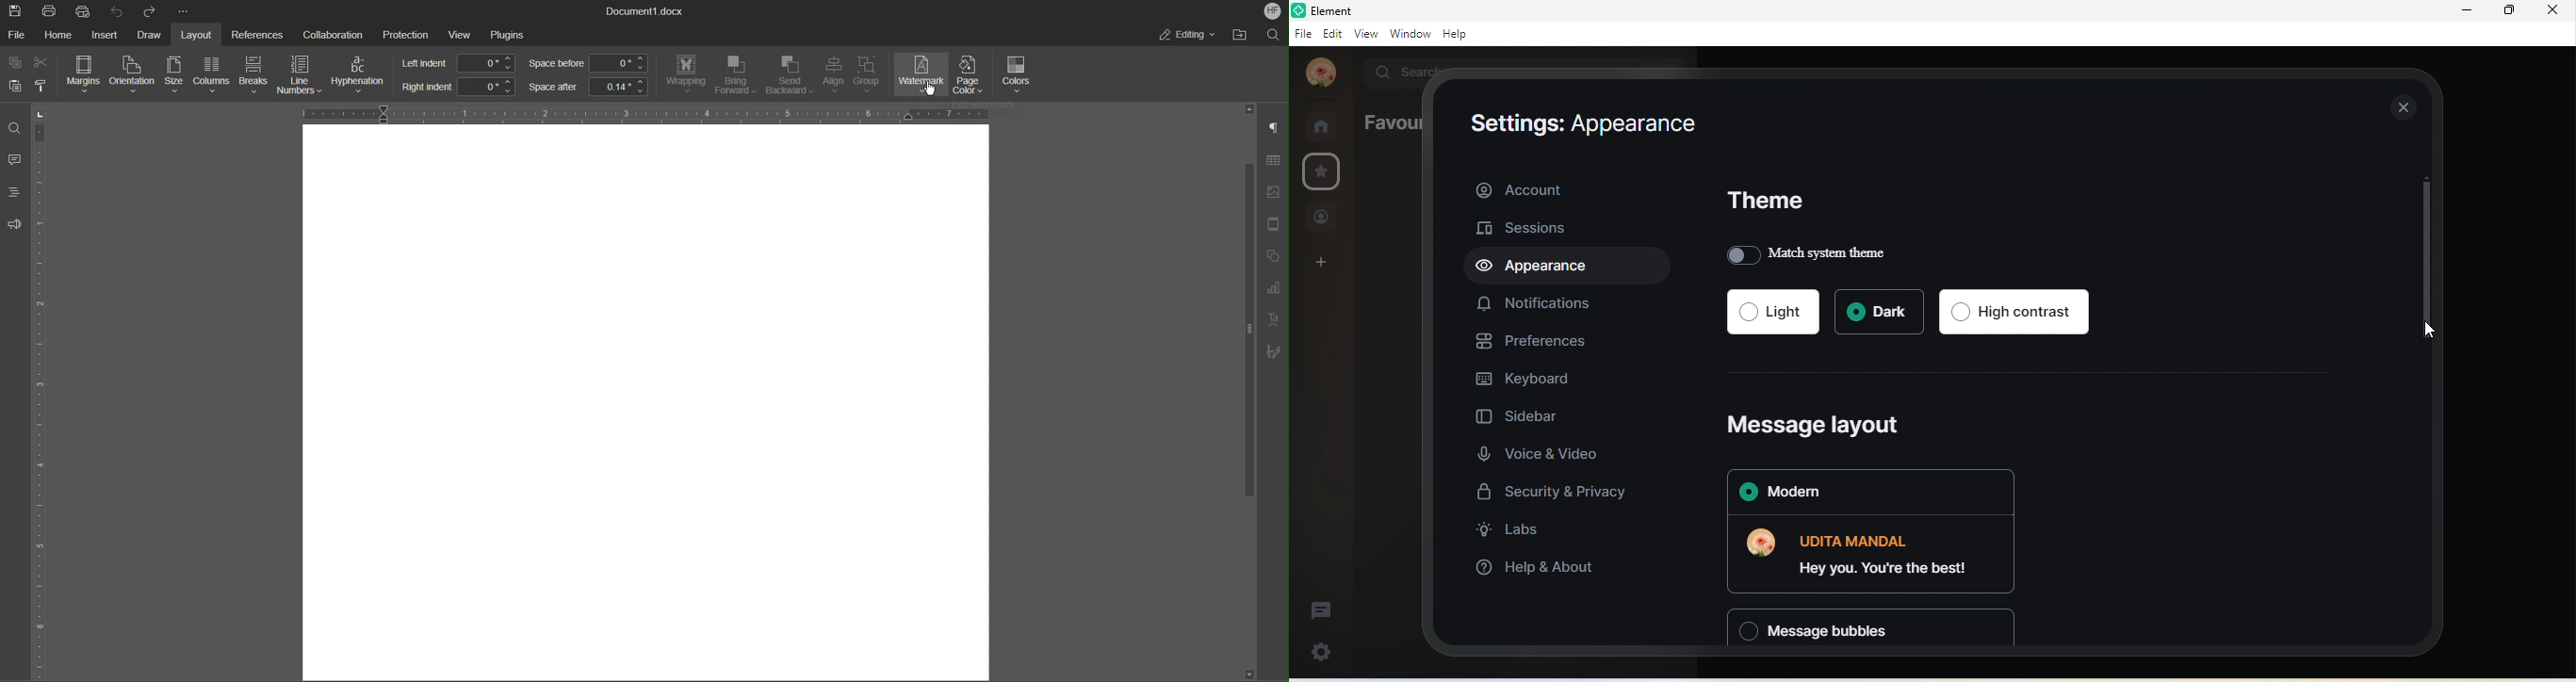 Image resolution: width=2576 pixels, height=700 pixels. What do you see at coordinates (149, 11) in the screenshot?
I see `Redo` at bounding box center [149, 11].